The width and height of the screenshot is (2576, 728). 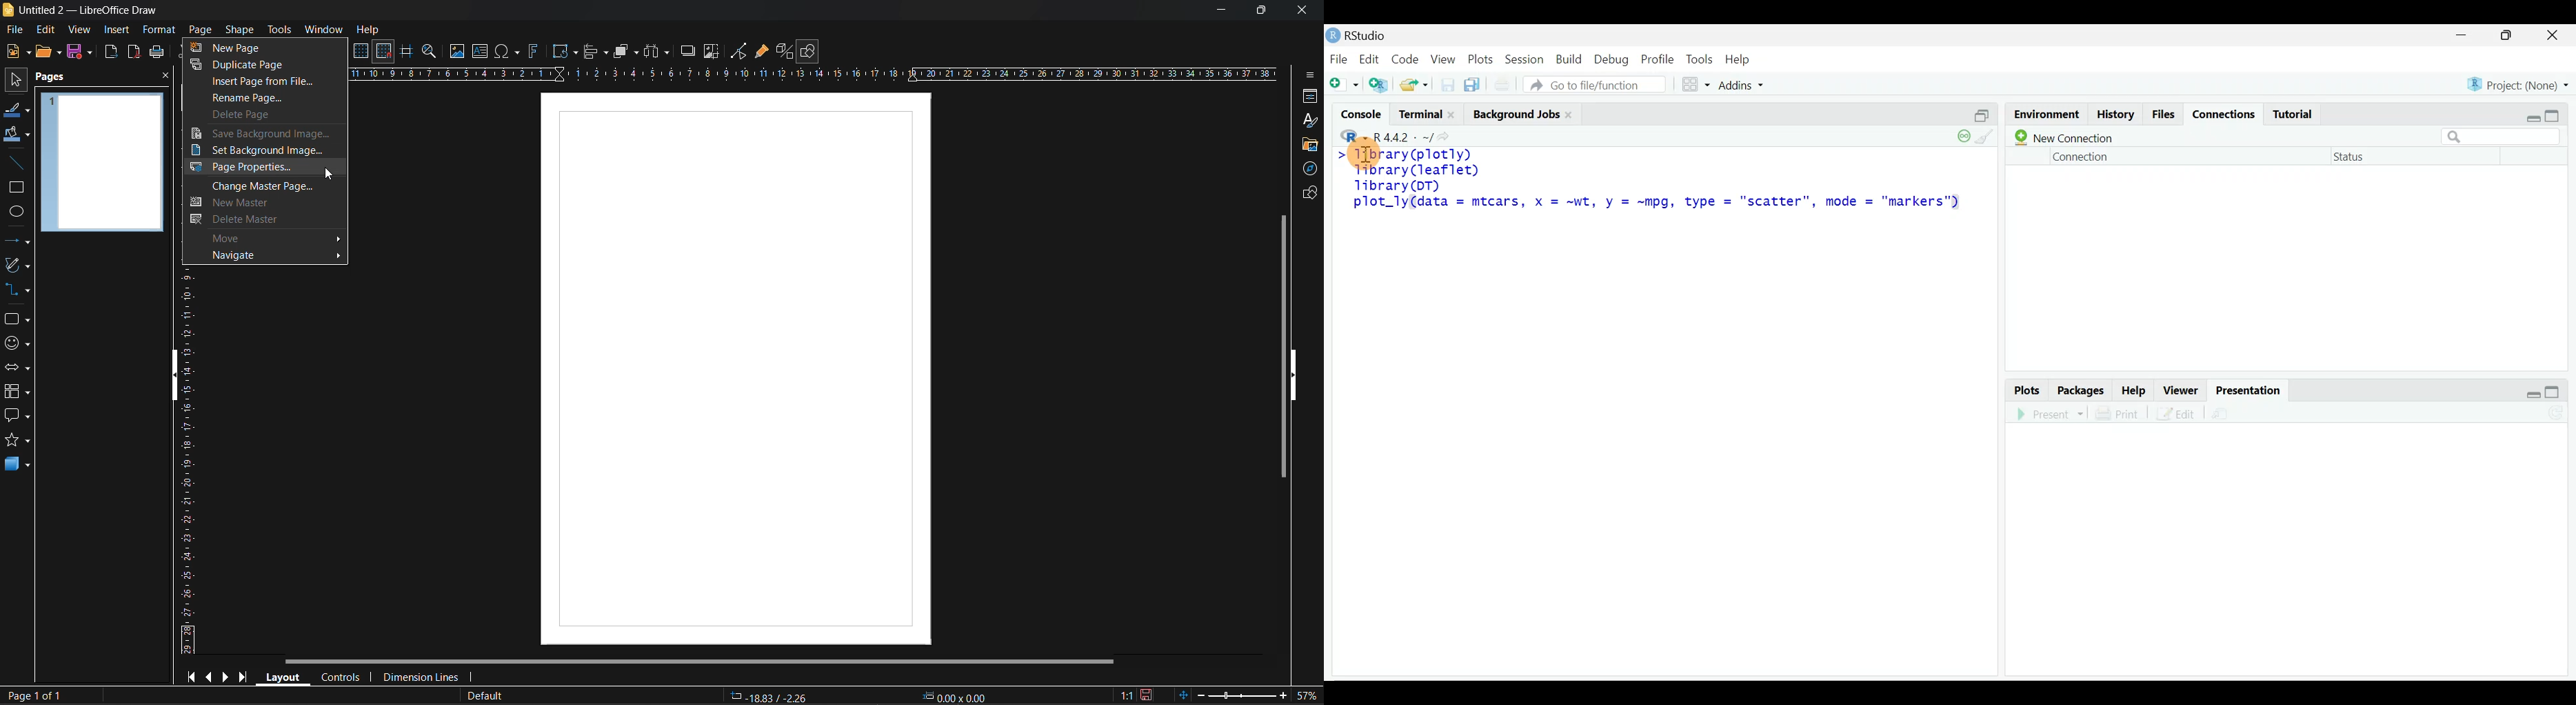 I want to click on Session, so click(x=1524, y=58).